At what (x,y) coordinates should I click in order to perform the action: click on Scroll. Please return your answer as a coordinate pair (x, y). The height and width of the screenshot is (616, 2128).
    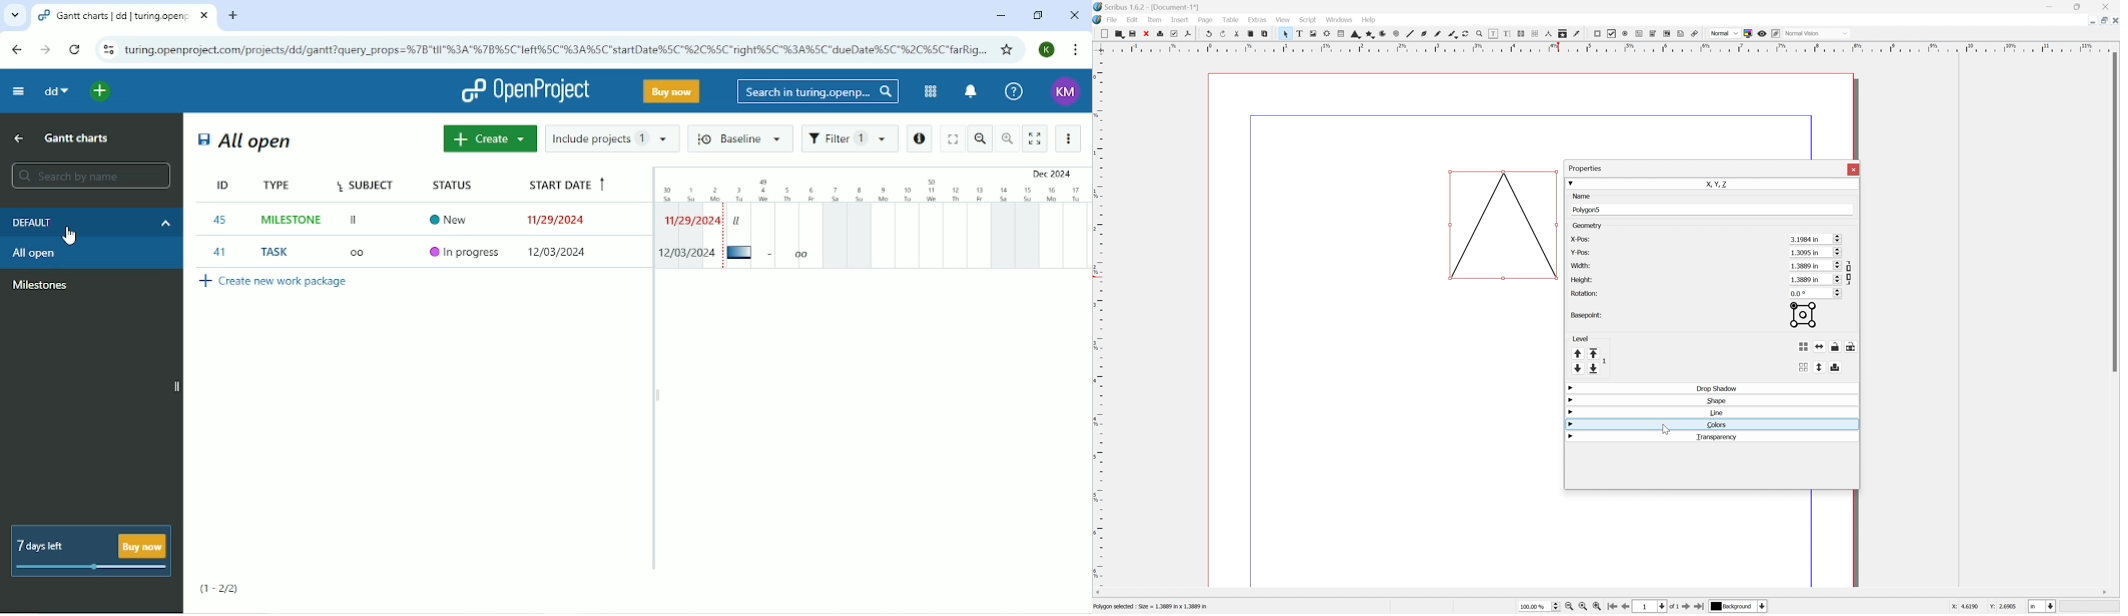
    Looking at the image, I should click on (1836, 265).